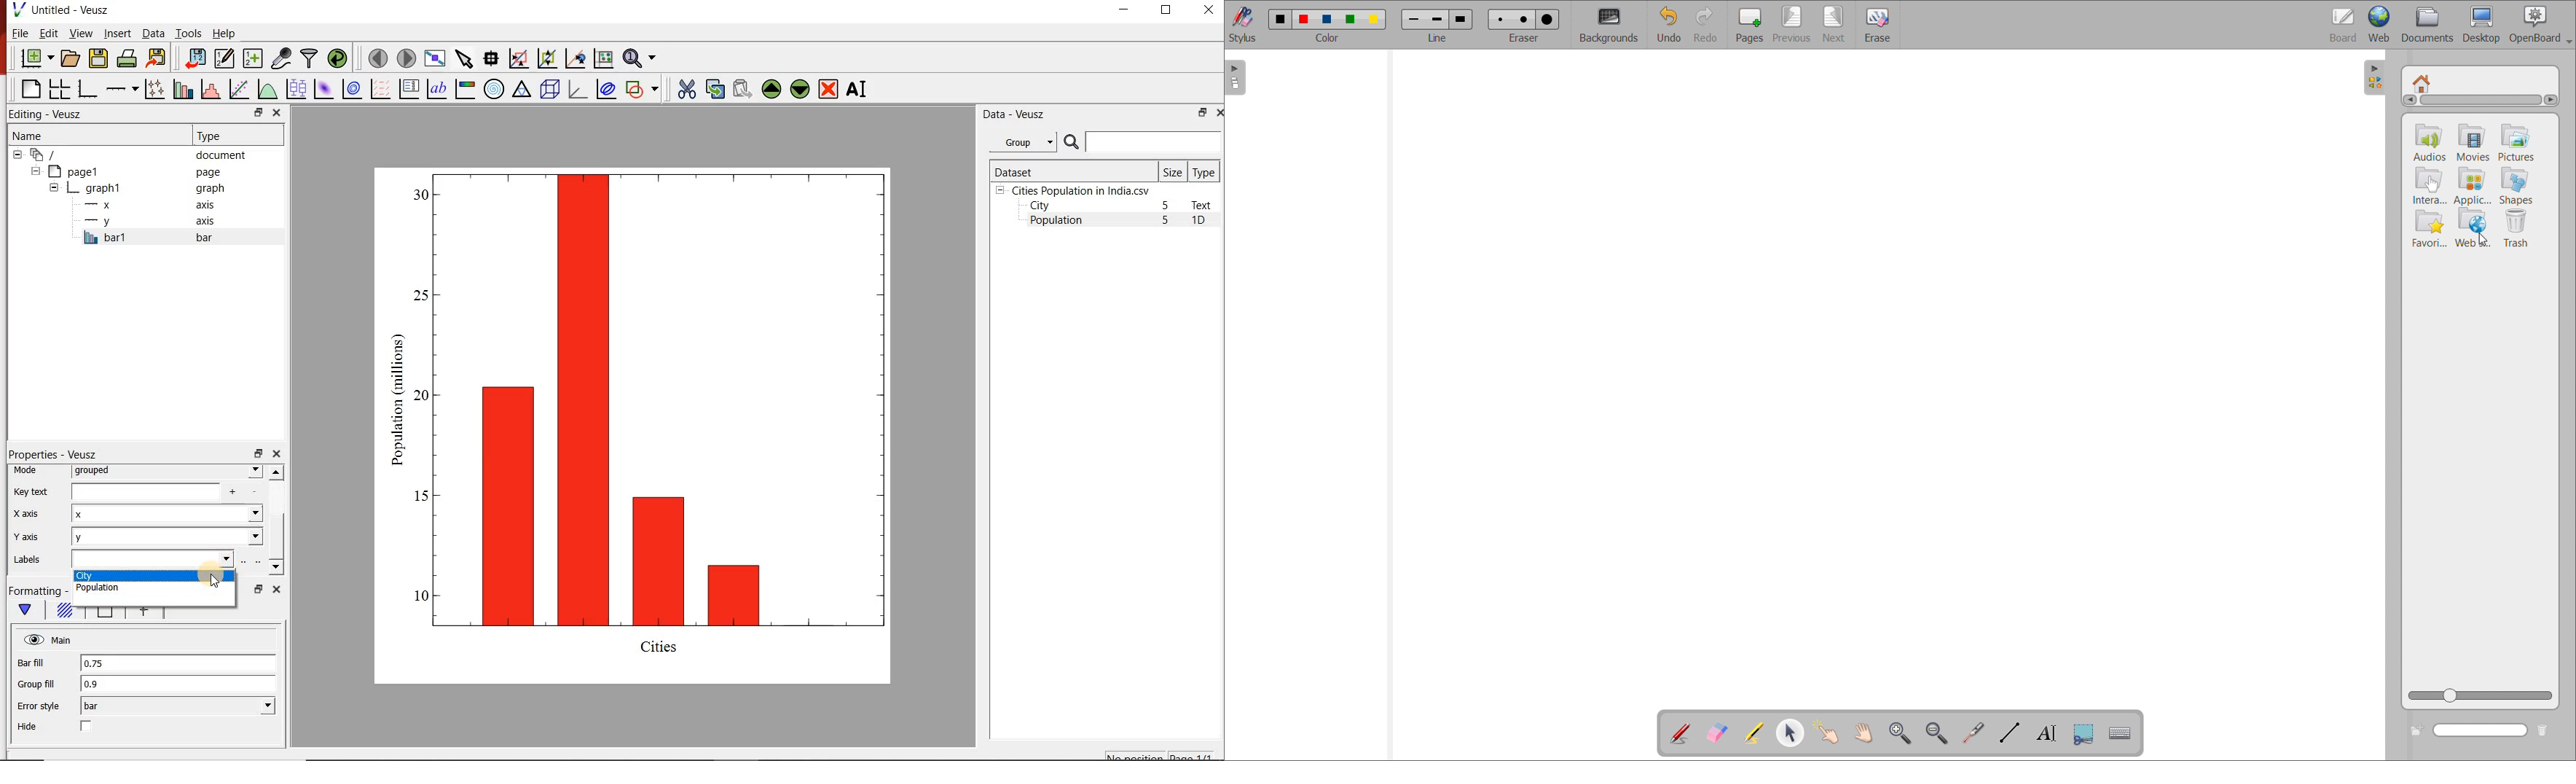 The height and width of the screenshot is (784, 2576). What do you see at coordinates (714, 87) in the screenshot?
I see `copy the selected widget` at bounding box center [714, 87].